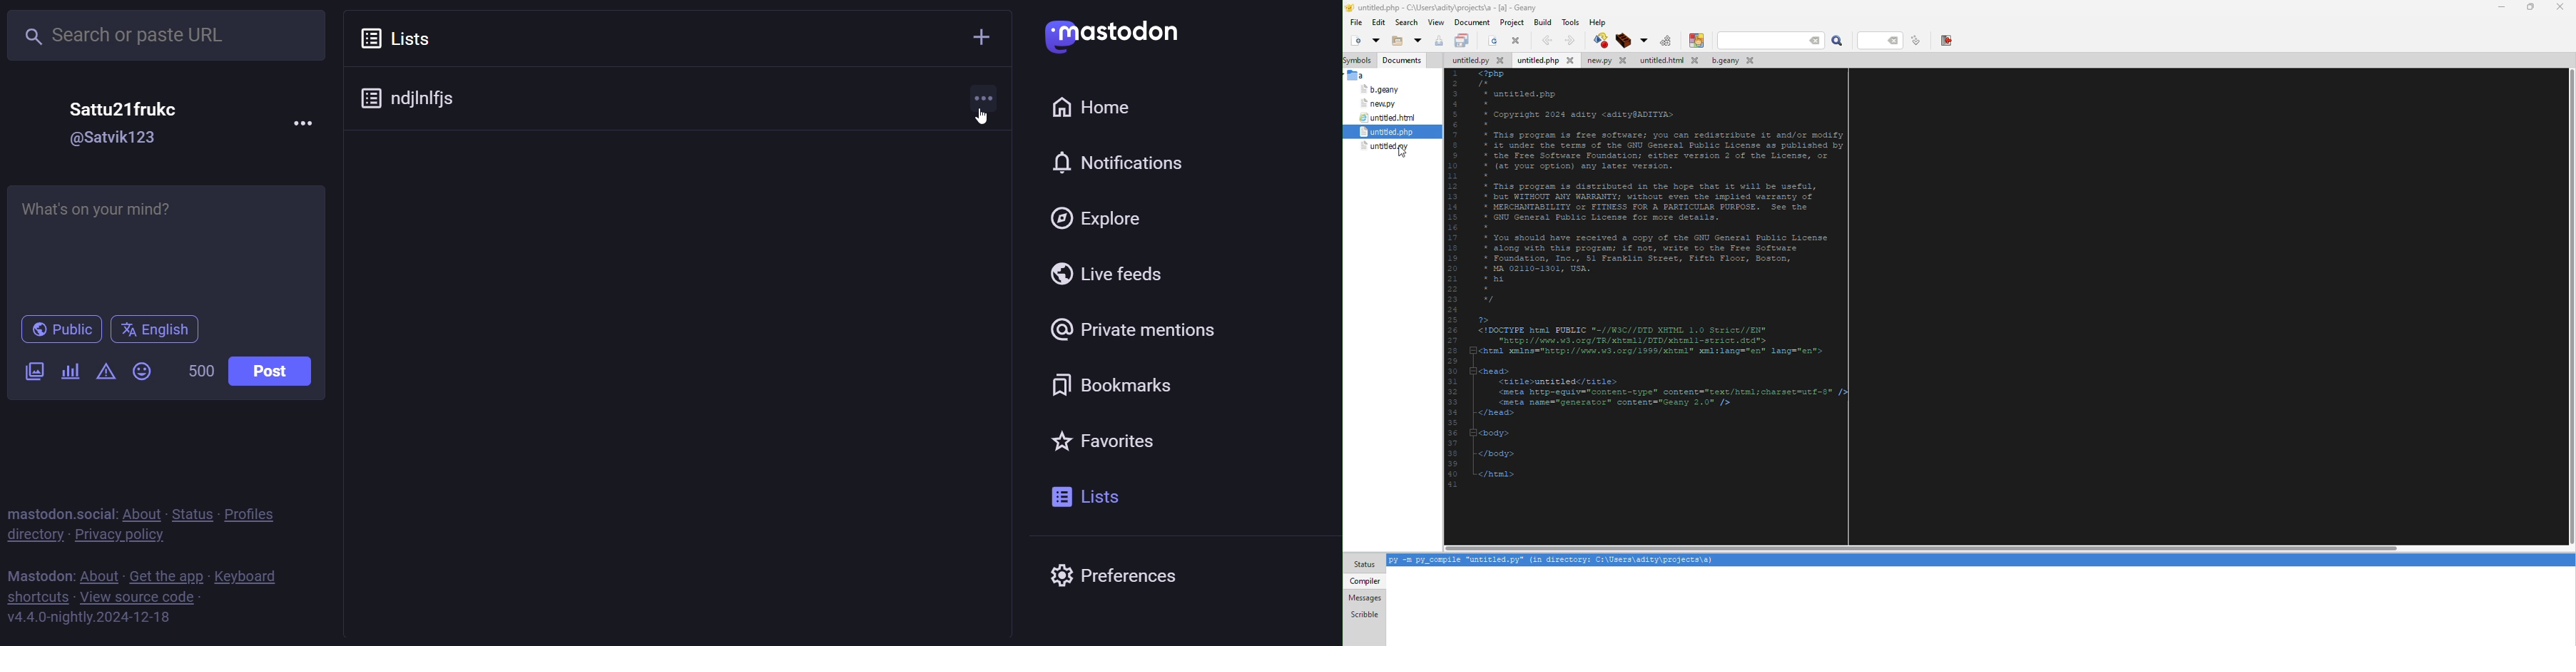 Image resolution: width=2576 pixels, height=672 pixels. Describe the element at coordinates (1472, 22) in the screenshot. I see `document` at that location.